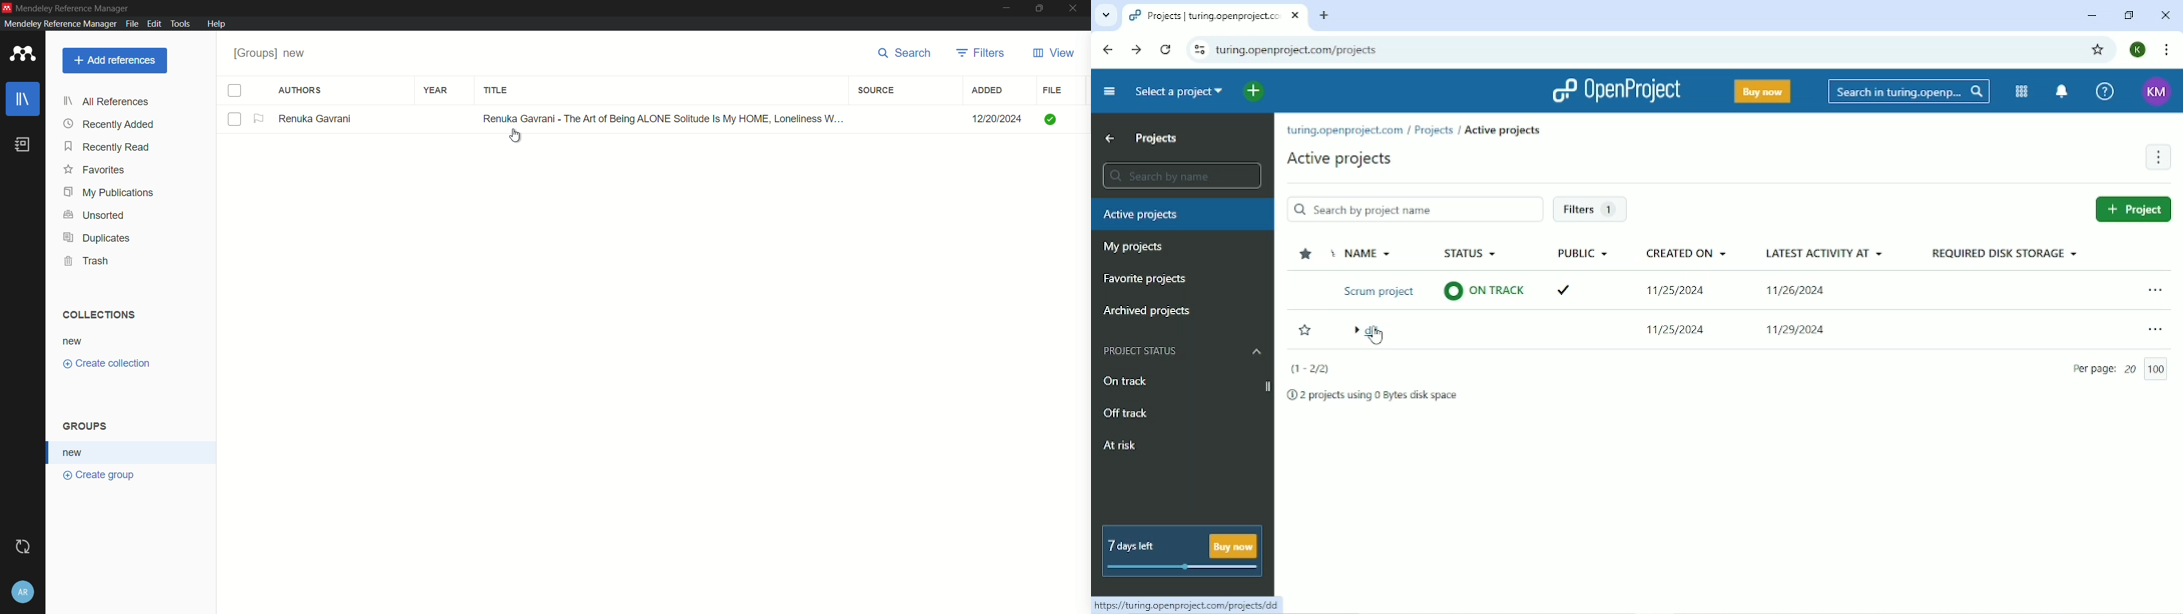 Image resolution: width=2184 pixels, height=616 pixels. Describe the element at coordinates (74, 341) in the screenshot. I see `new` at that location.